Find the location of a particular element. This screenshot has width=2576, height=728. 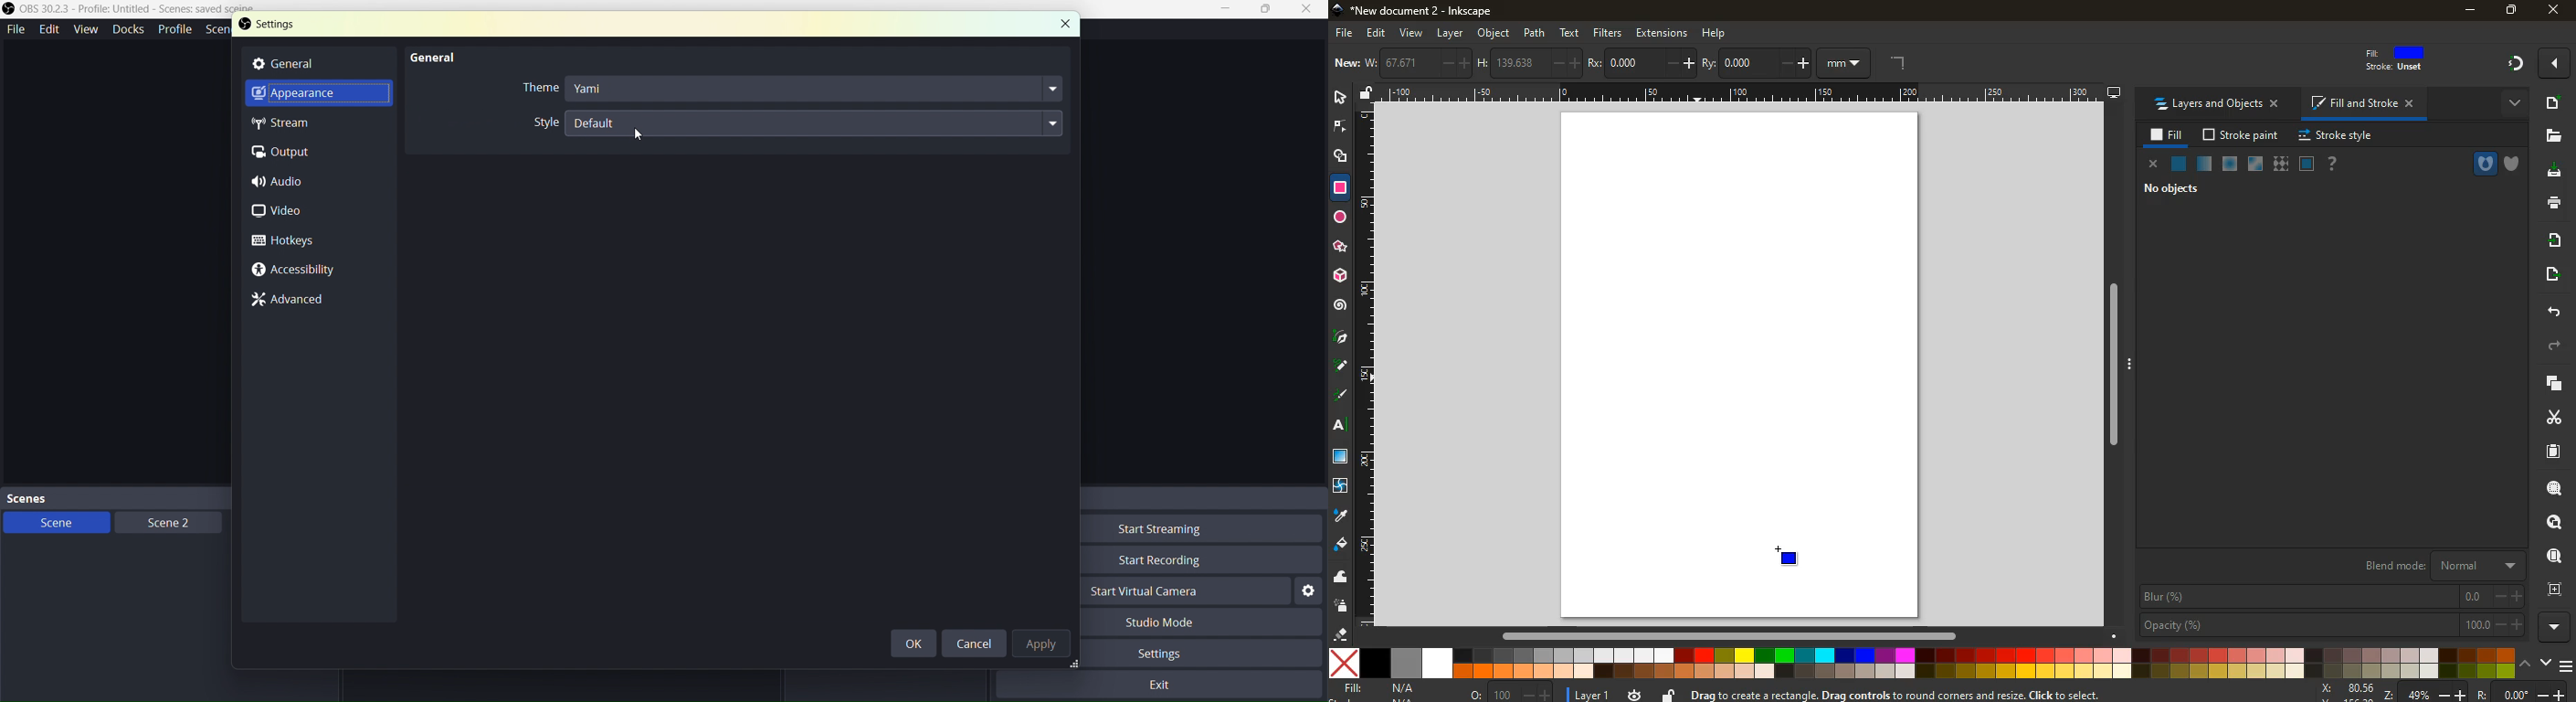

unlock is located at coordinates (1368, 95).